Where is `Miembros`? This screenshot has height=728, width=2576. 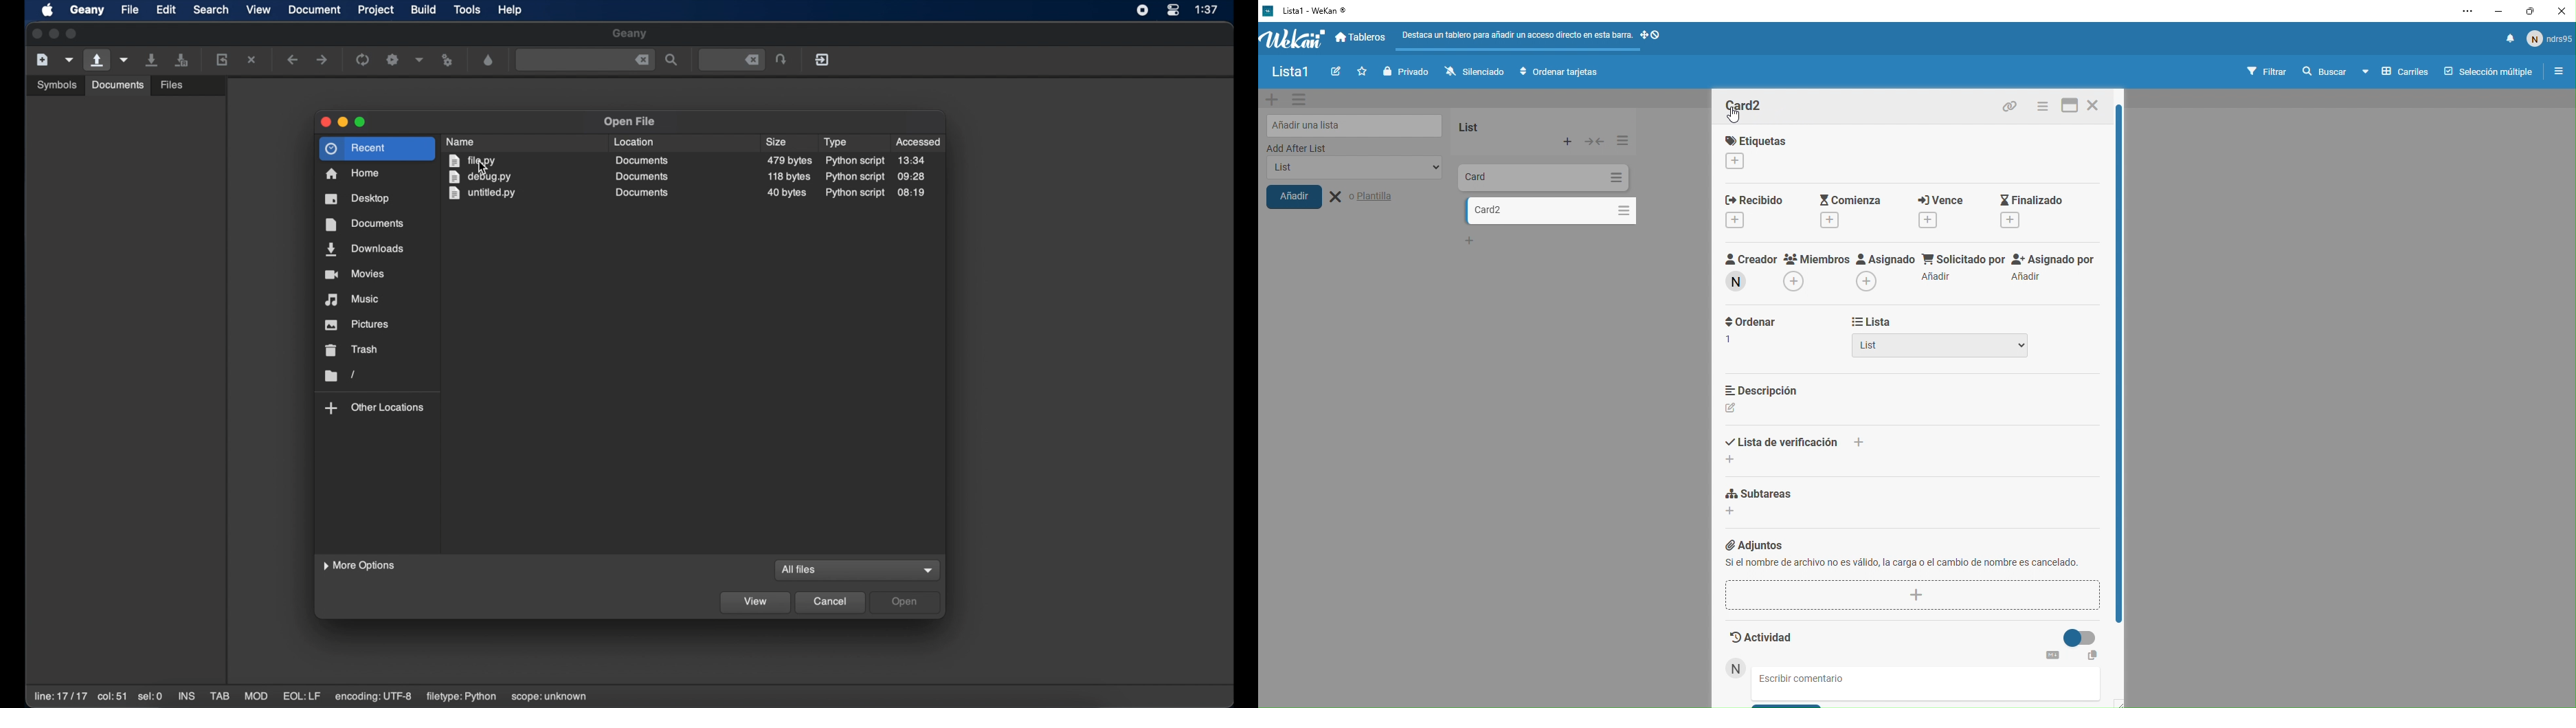 Miembros is located at coordinates (1816, 276).